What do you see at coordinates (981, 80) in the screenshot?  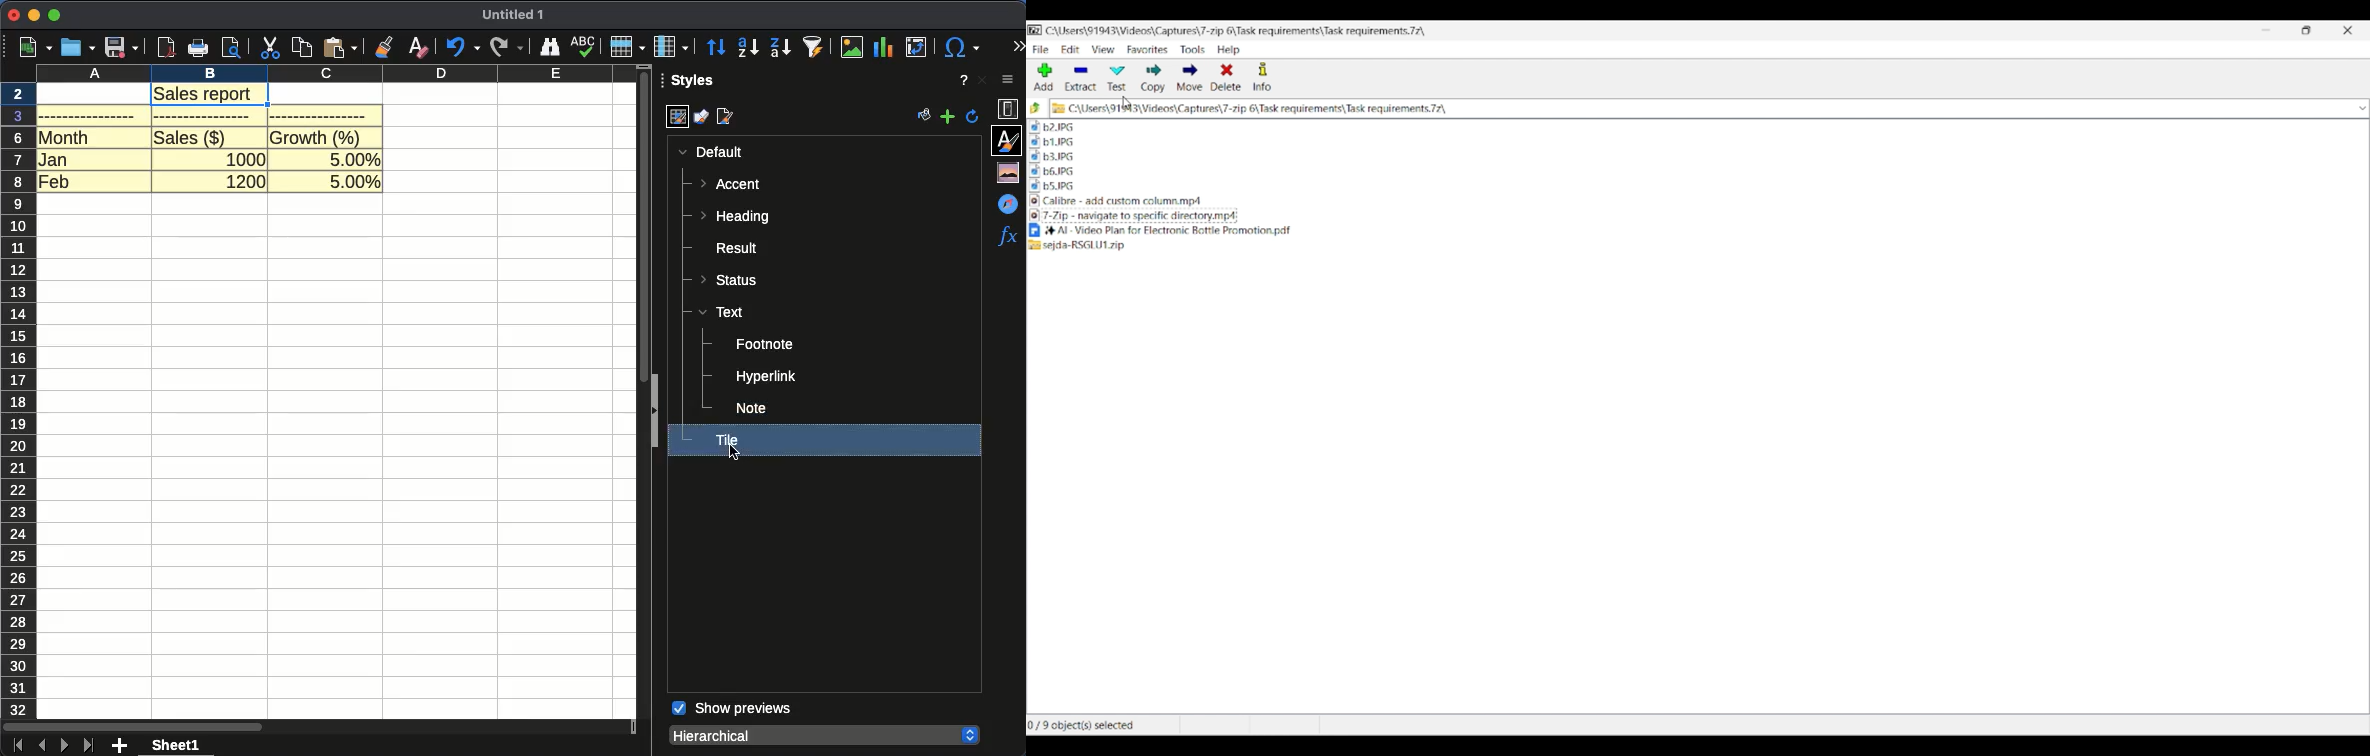 I see `close` at bounding box center [981, 80].